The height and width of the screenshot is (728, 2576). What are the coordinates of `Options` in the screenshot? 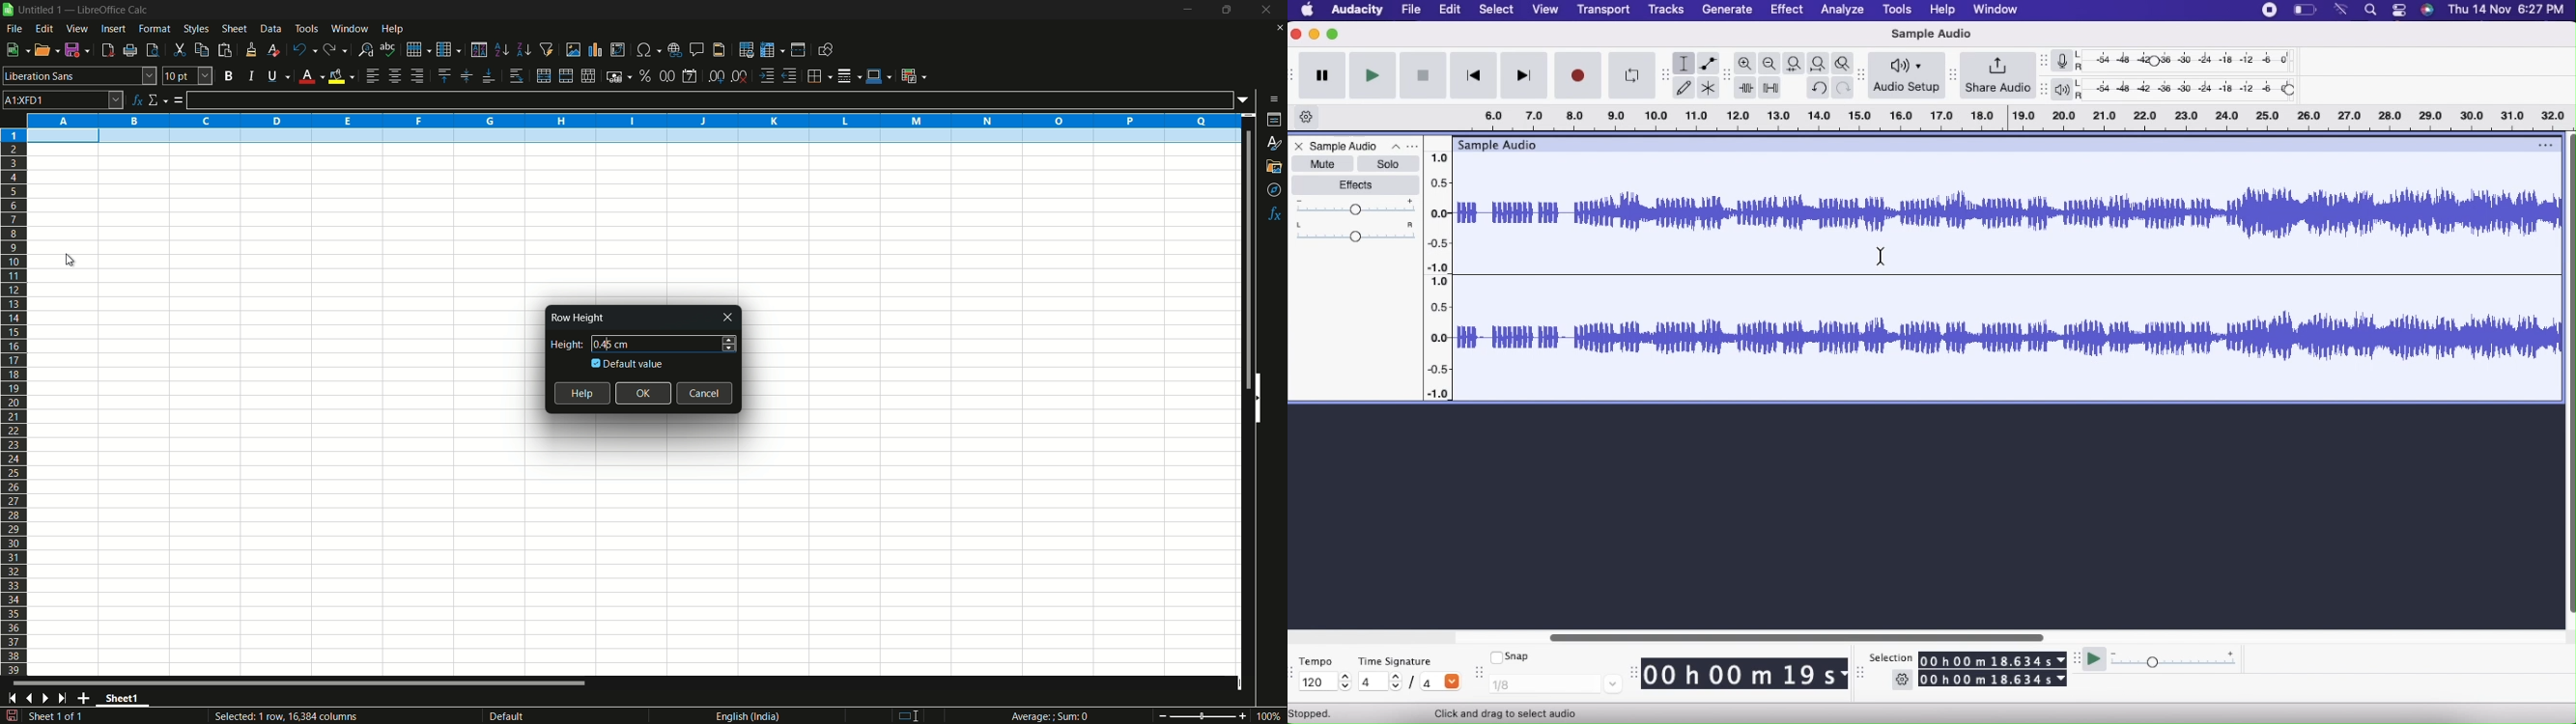 It's located at (1405, 145).